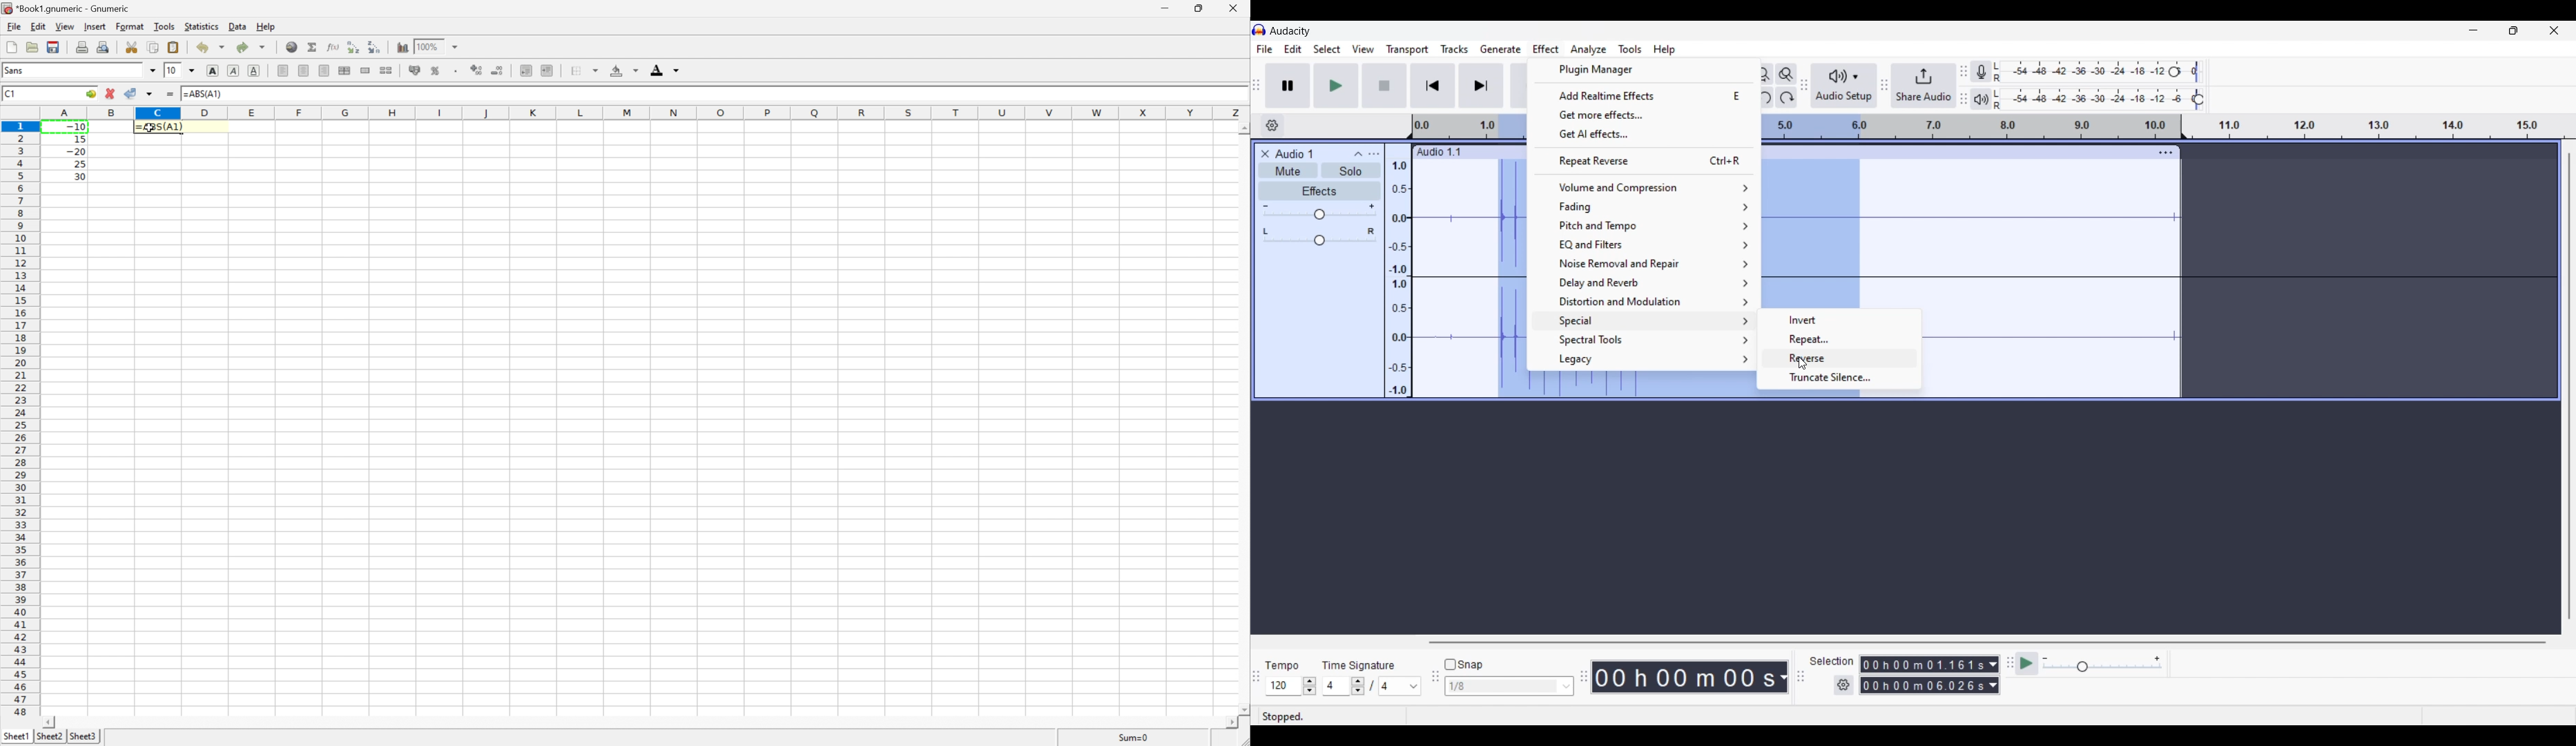 The width and height of the screenshot is (2576, 756). I want to click on Scale to measure audio pitch, so click(1398, 270).